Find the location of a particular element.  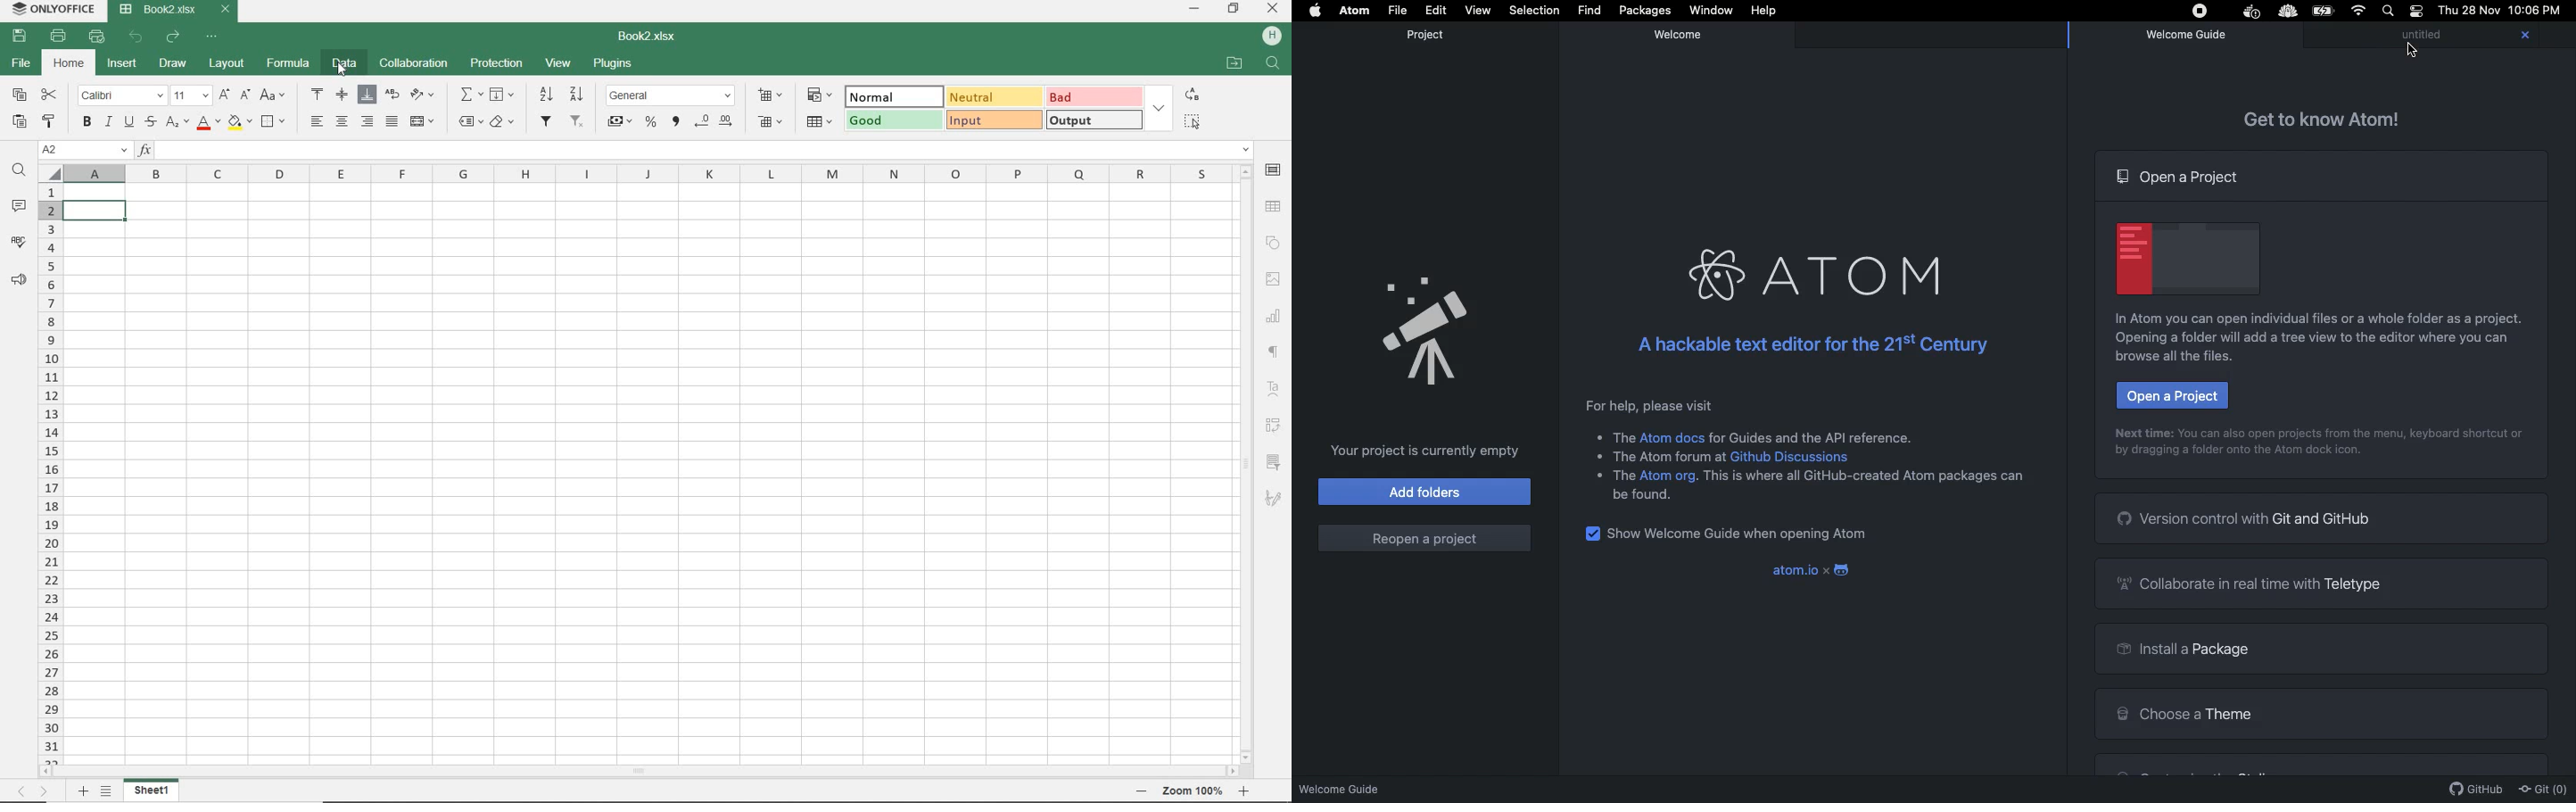

Choose a theme is located at coordinates (2317, 713).